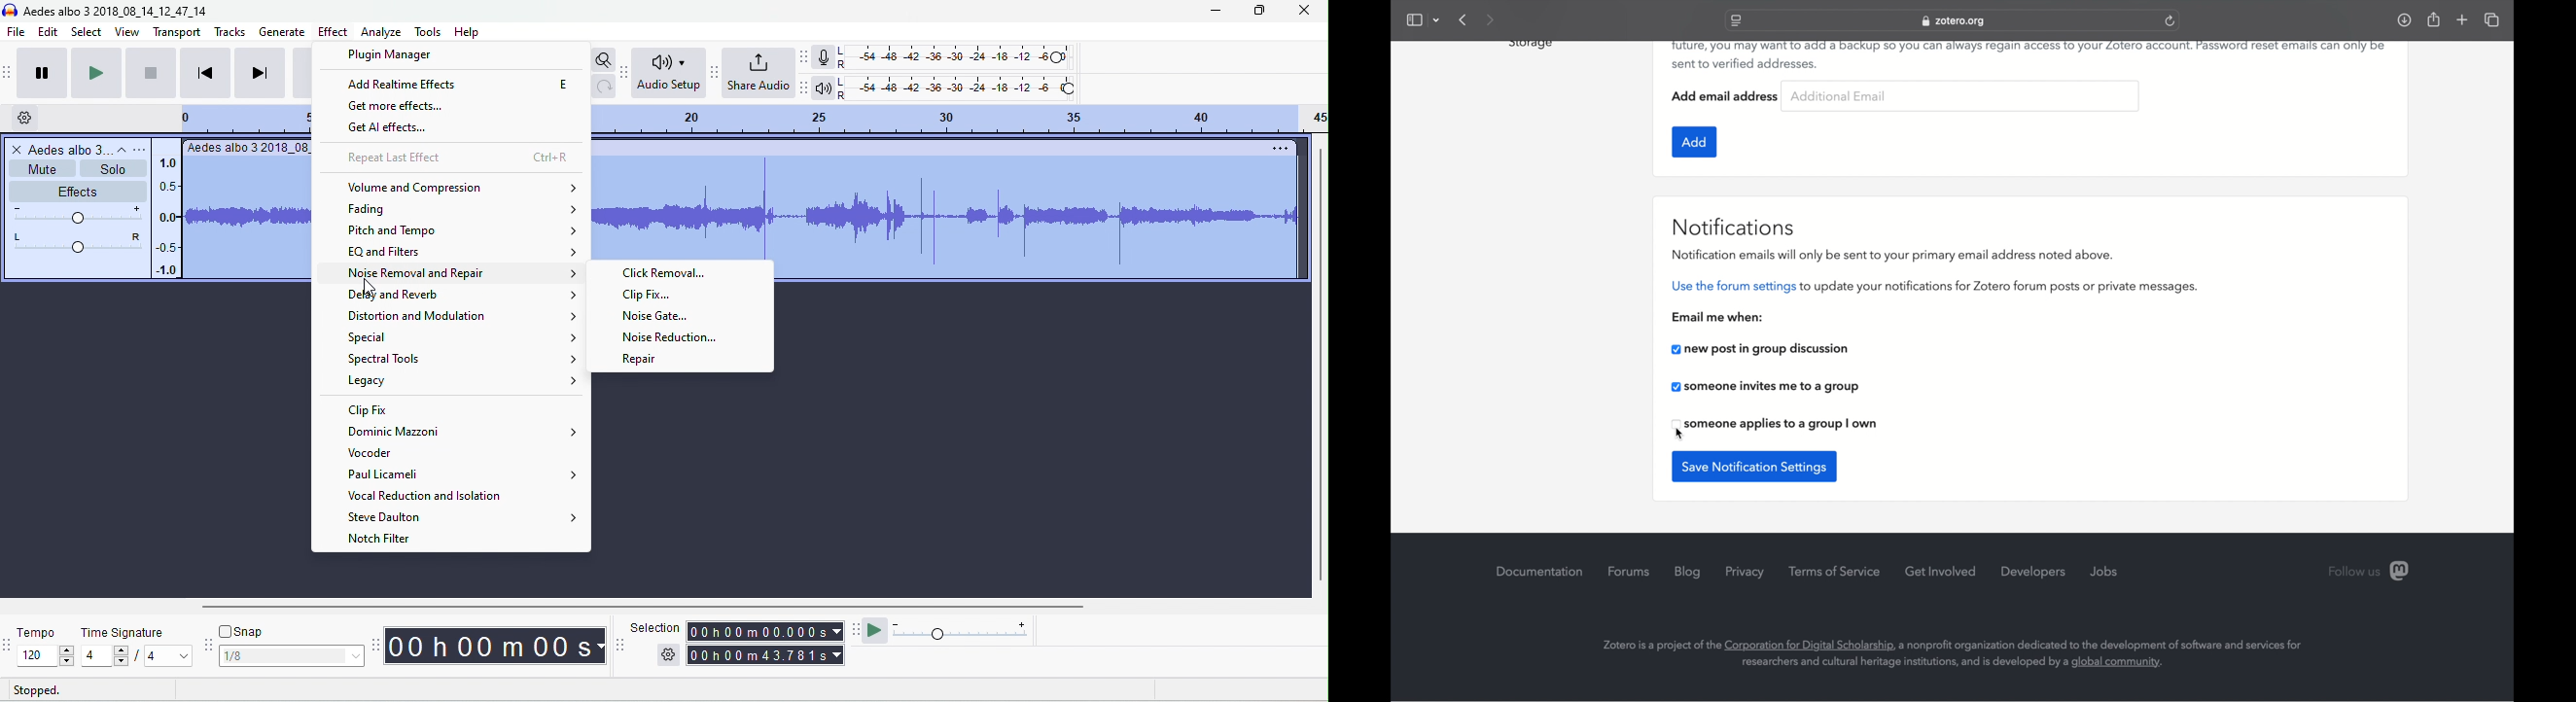 The height and width of the screenshot is (728, 2576). I want to click on website settings, so click(1735, 21).